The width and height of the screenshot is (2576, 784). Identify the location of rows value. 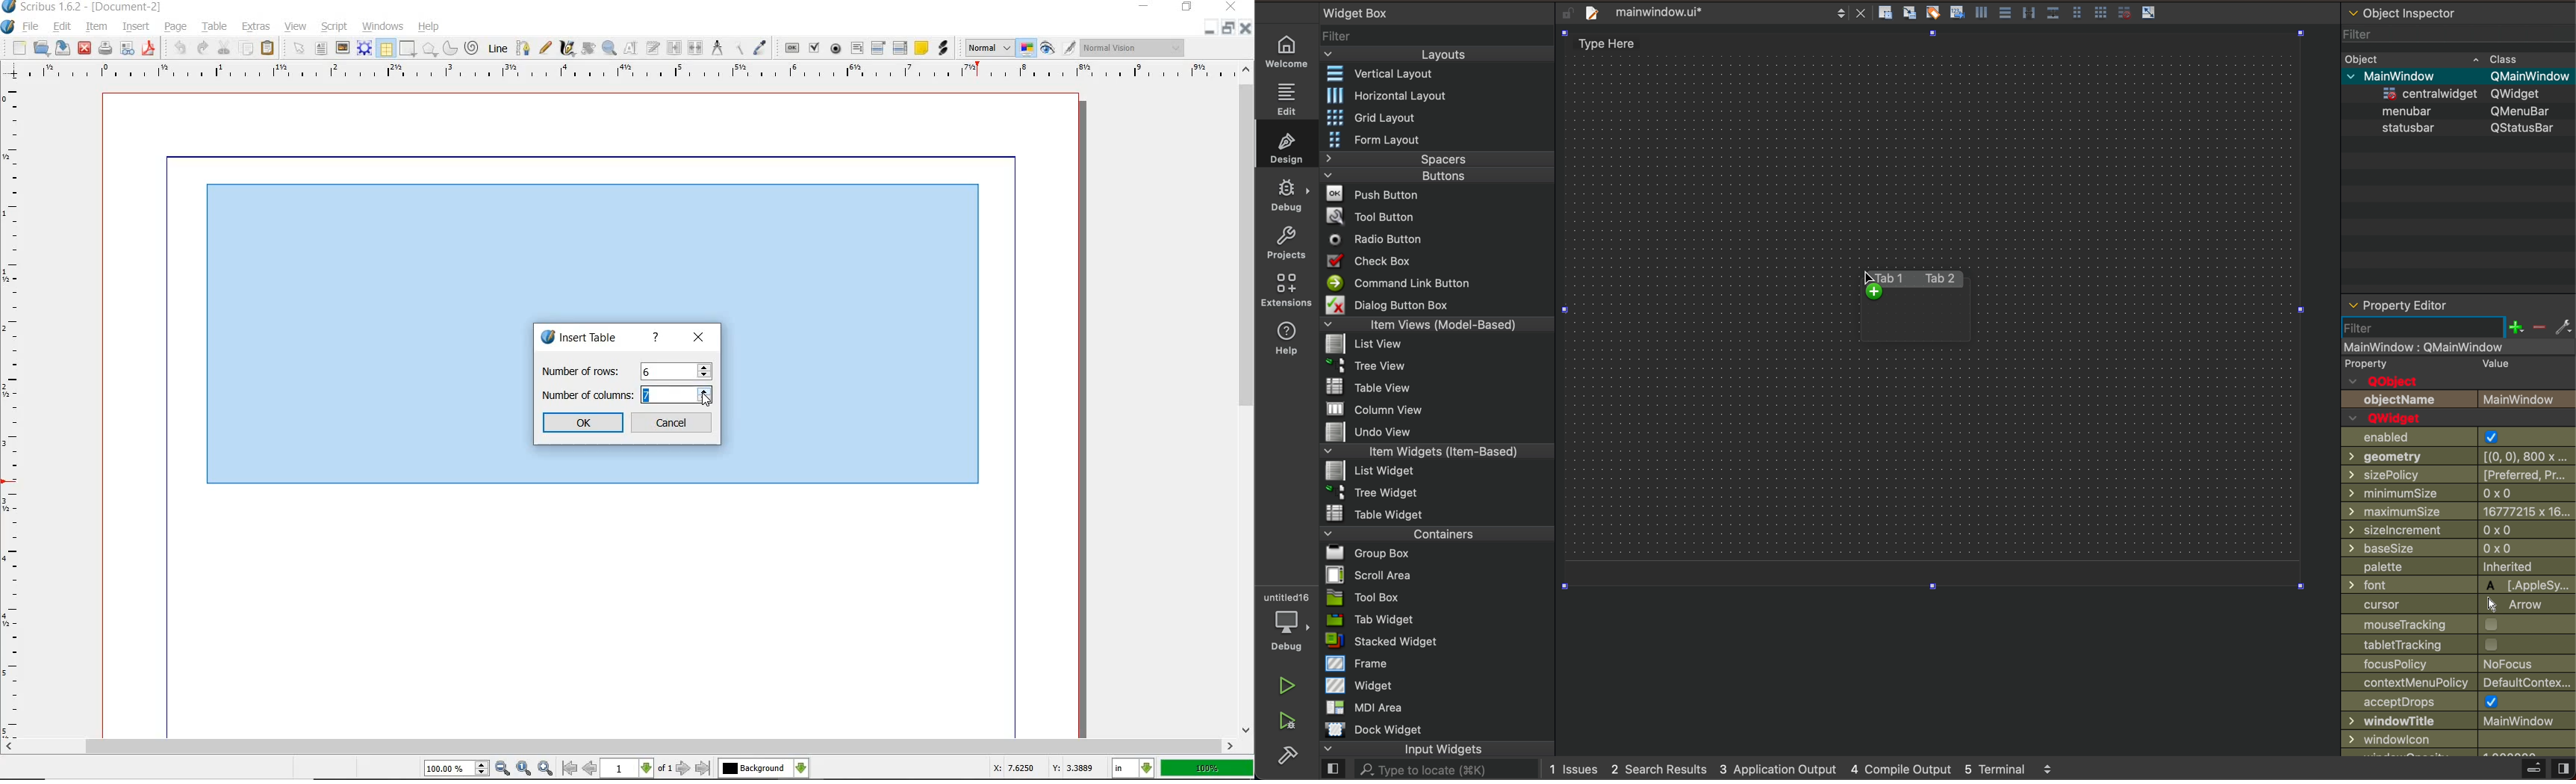
(676, 371).